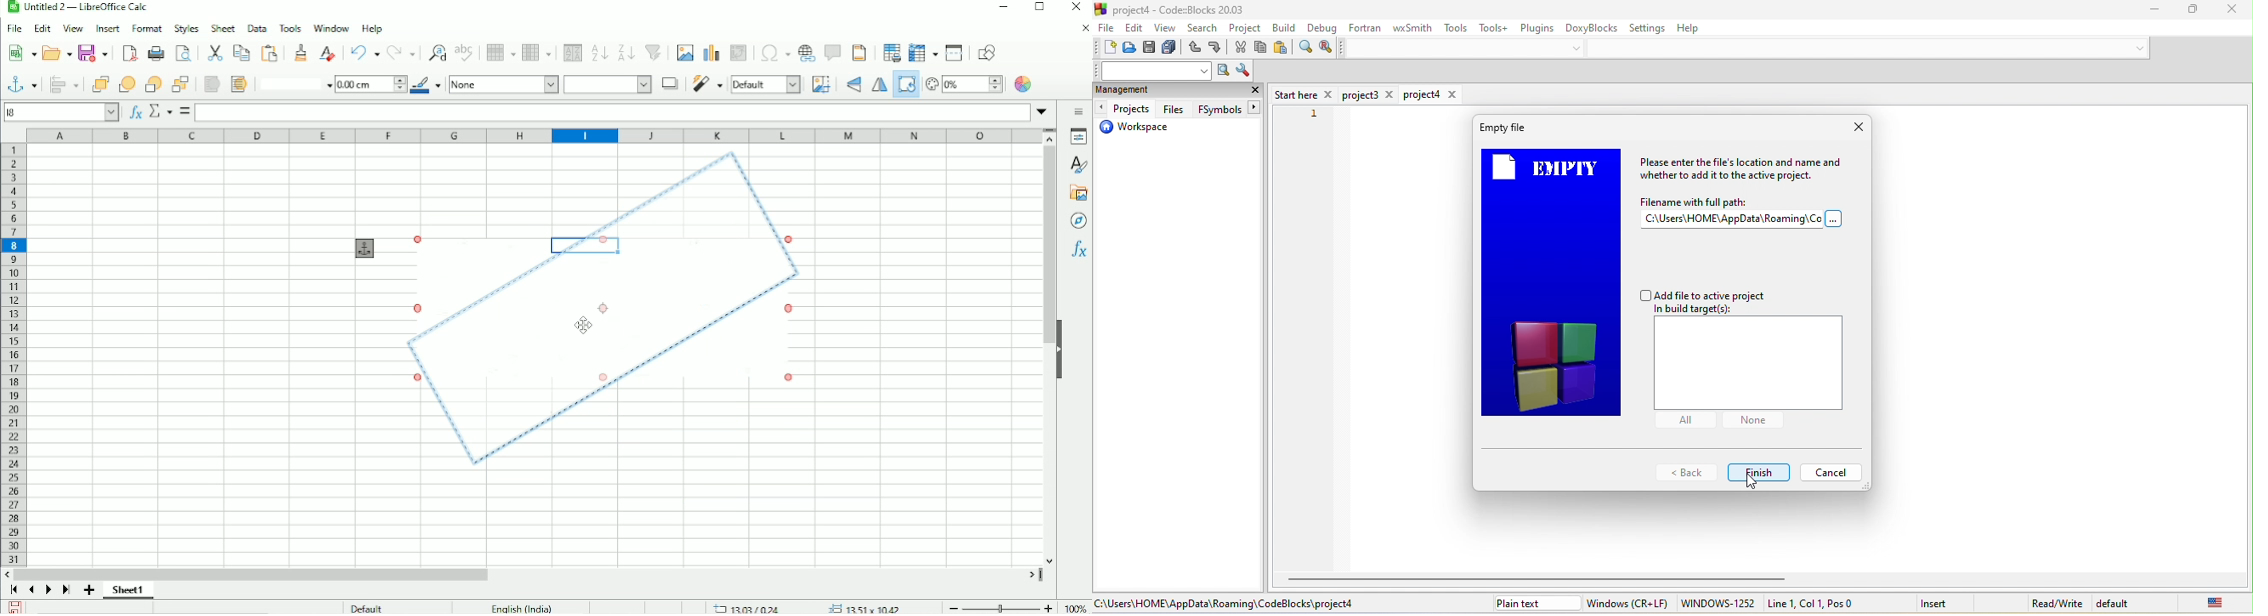 This screenshot has width=2268, height=616. Describe the element at coordinates (822, 84) in the screenshot. I see `Crop image` at that location.